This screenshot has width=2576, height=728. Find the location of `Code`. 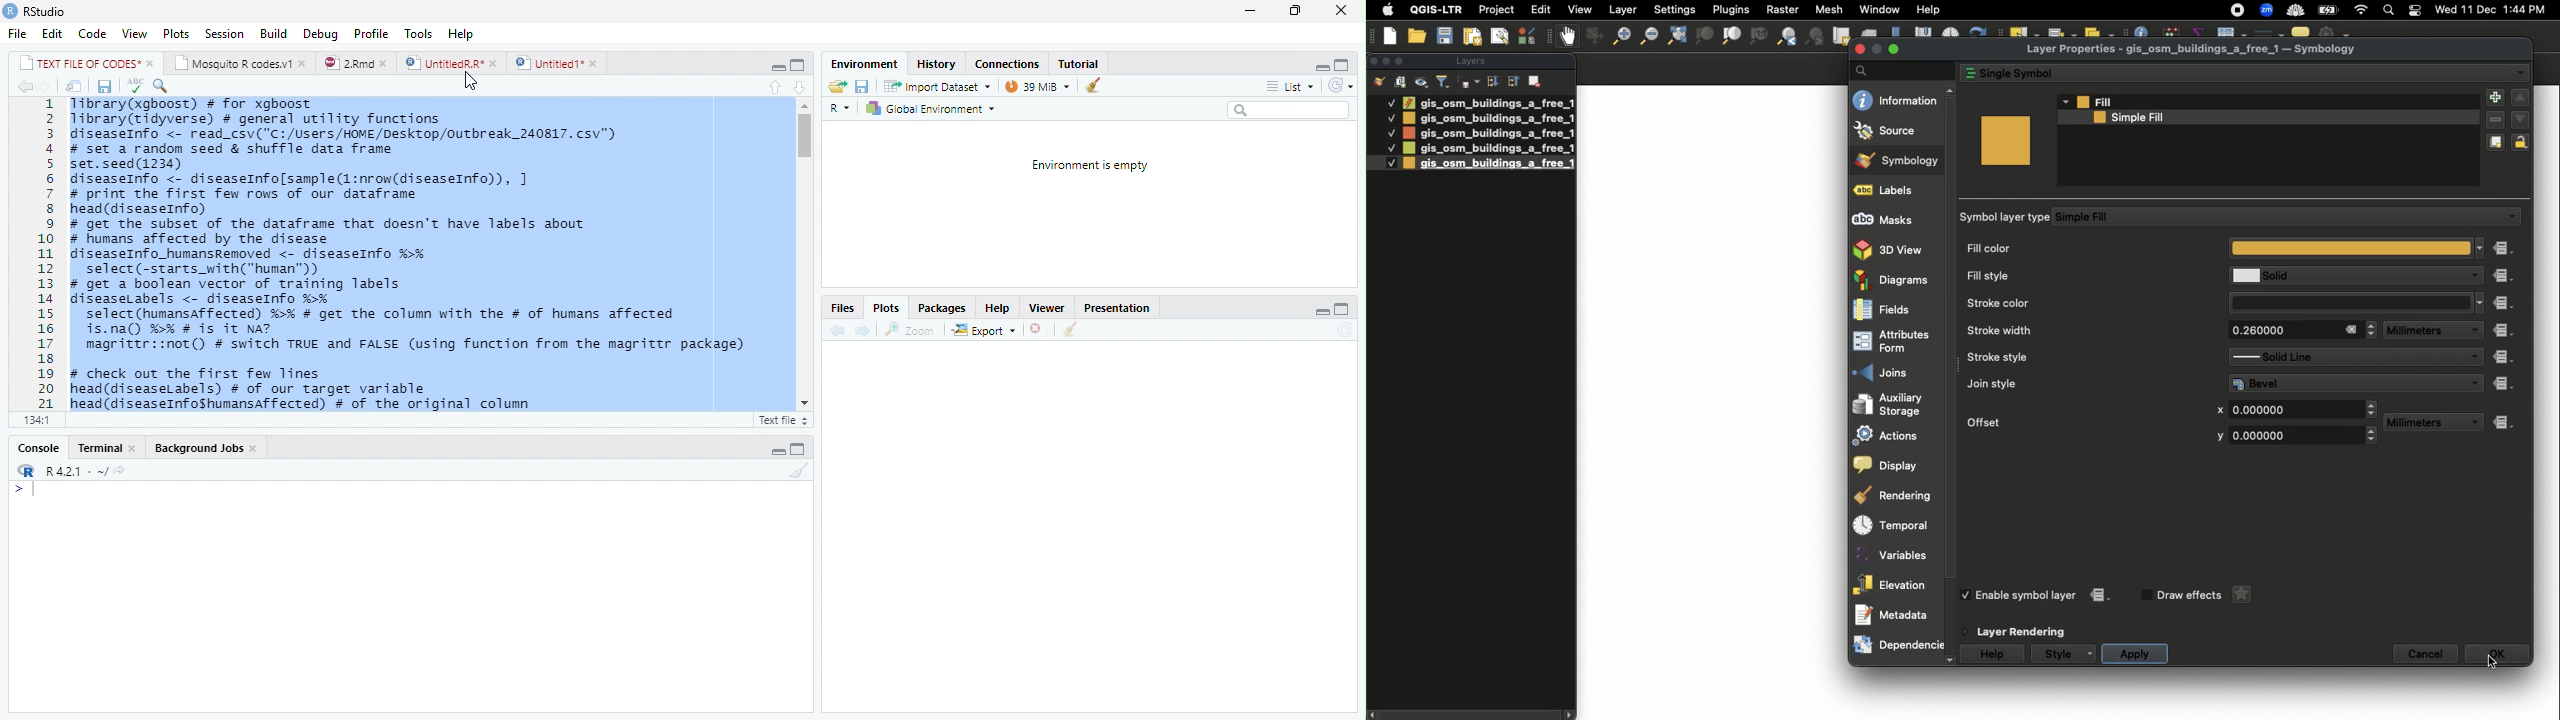

Code is located at coordinates (90, 34).